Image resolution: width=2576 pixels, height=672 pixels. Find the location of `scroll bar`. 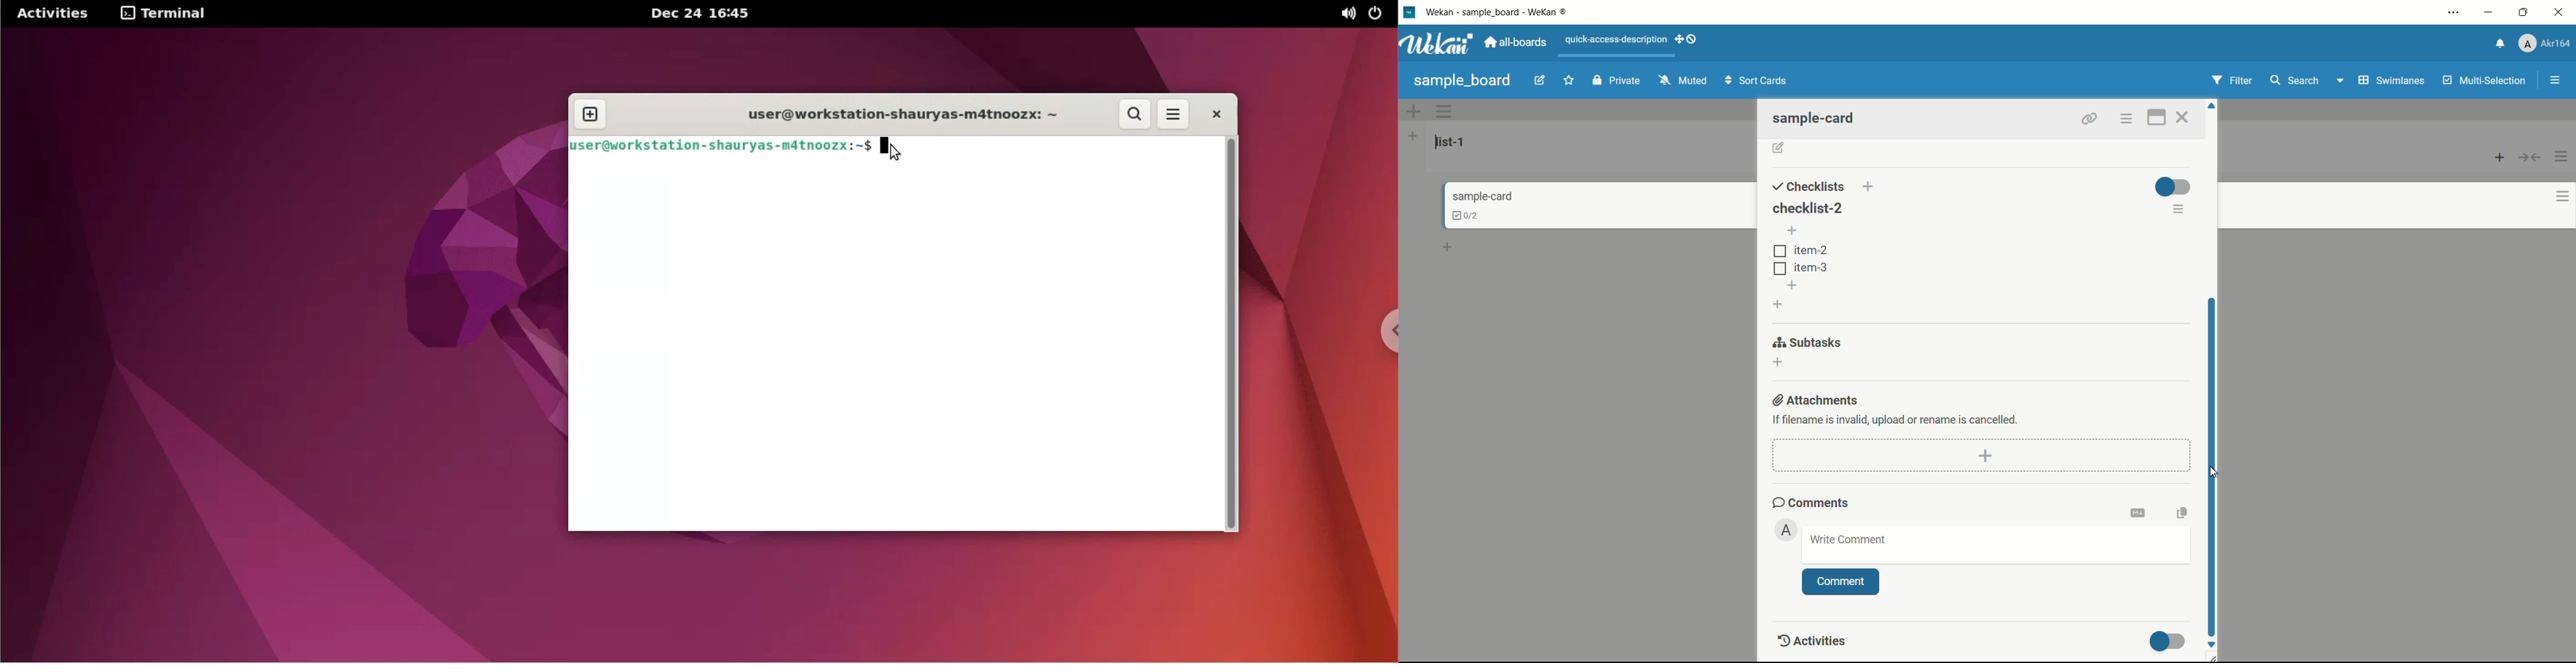

scroll bar is located at coordinates (2215, 465).